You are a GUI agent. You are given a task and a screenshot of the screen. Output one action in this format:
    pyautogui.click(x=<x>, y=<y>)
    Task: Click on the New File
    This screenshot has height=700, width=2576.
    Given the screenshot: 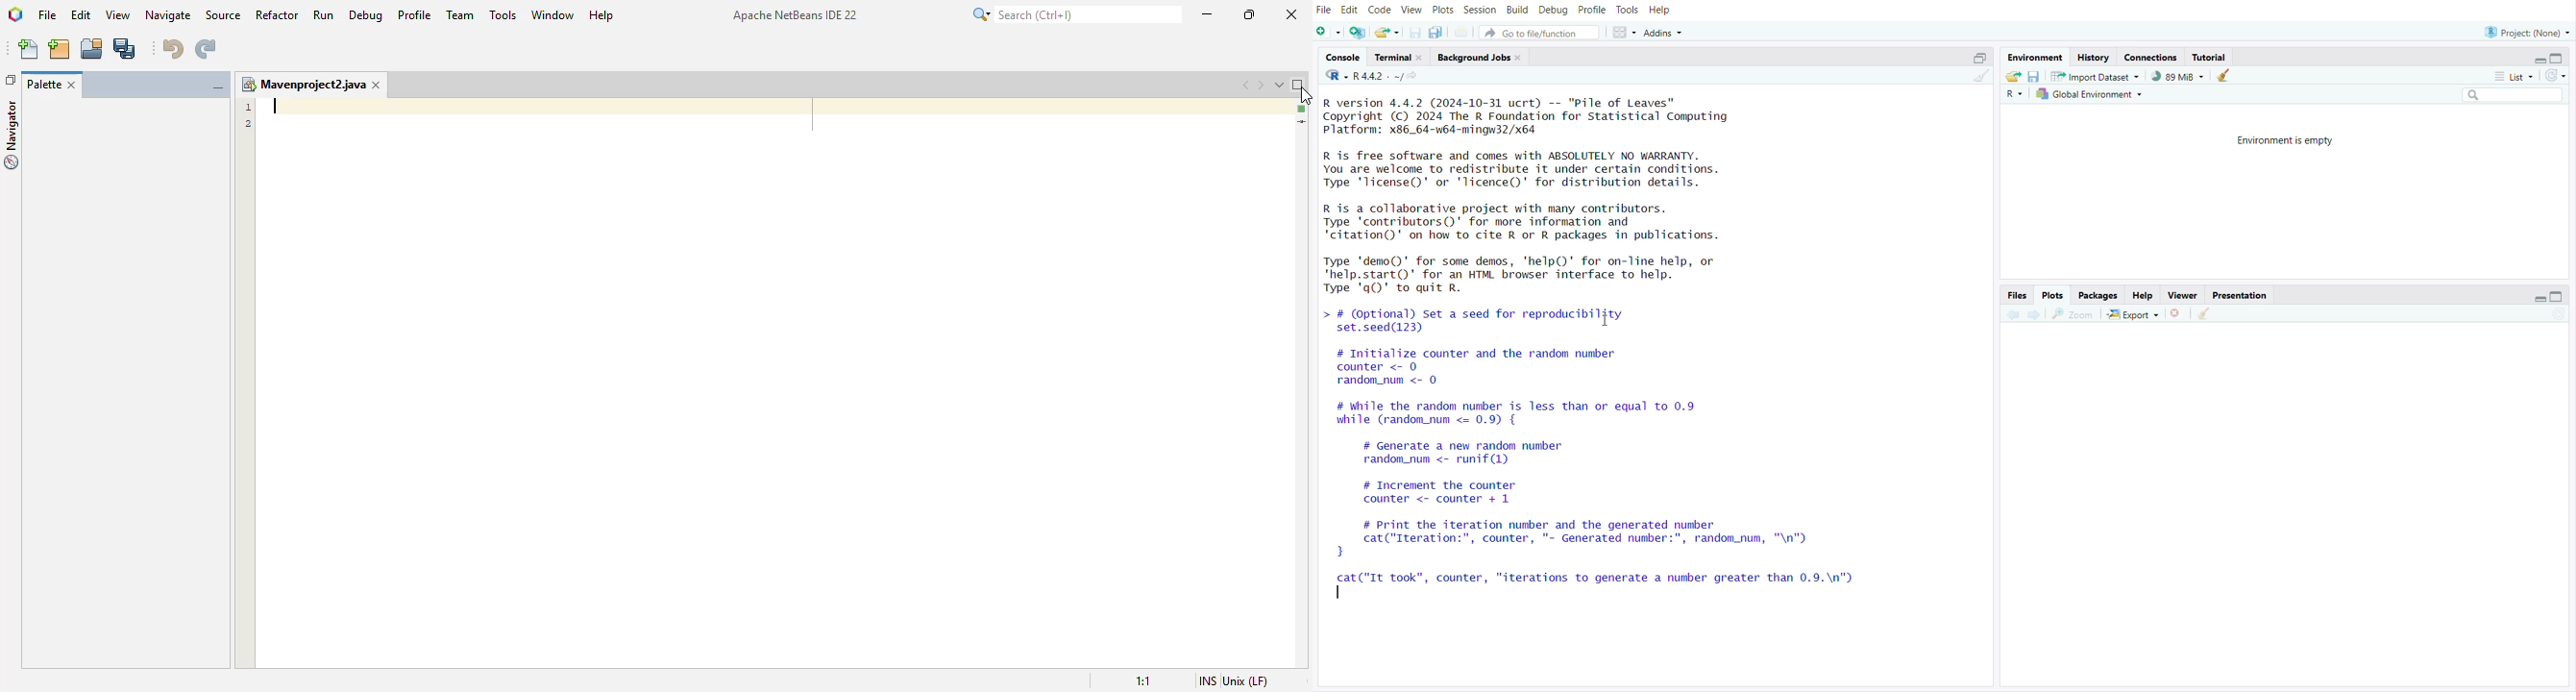 What is the action you would take?
    pyautogui.click(x=1329, y=32)
    